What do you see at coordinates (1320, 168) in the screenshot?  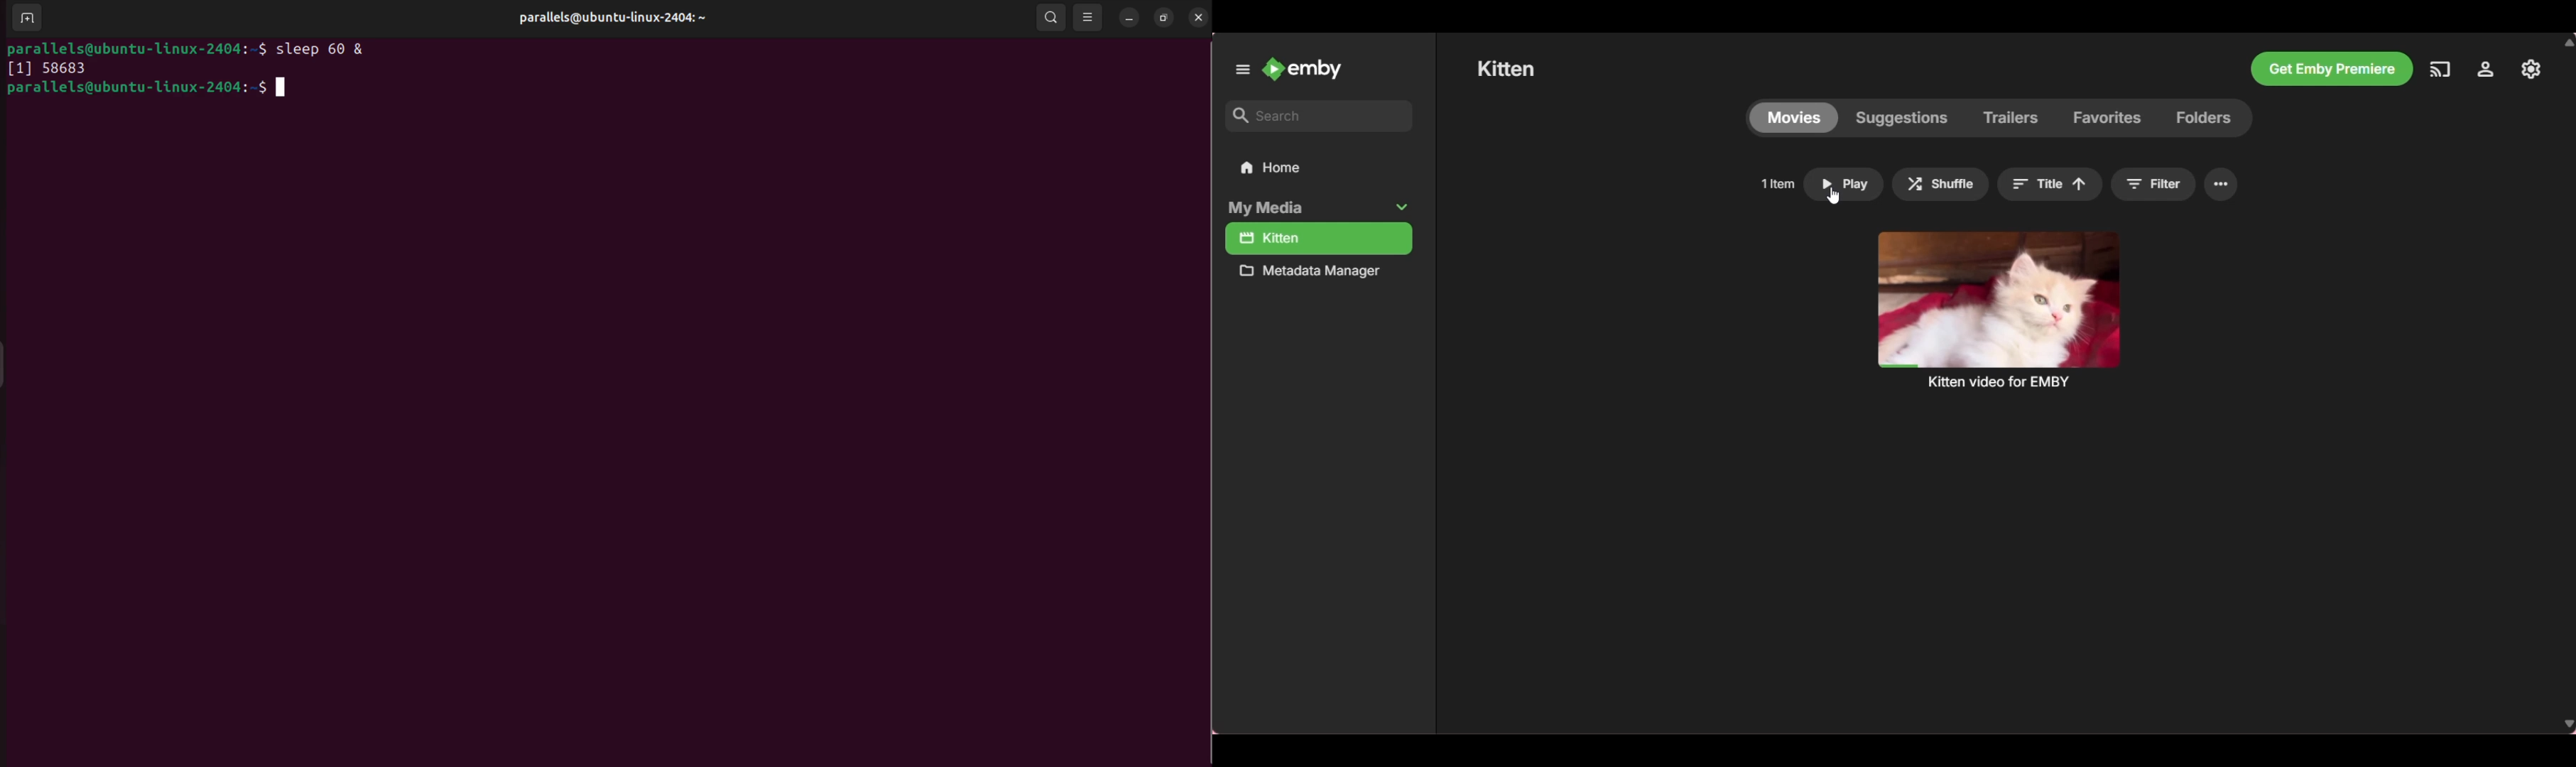 I see `Go to home` at bounding box center [1320, 168].